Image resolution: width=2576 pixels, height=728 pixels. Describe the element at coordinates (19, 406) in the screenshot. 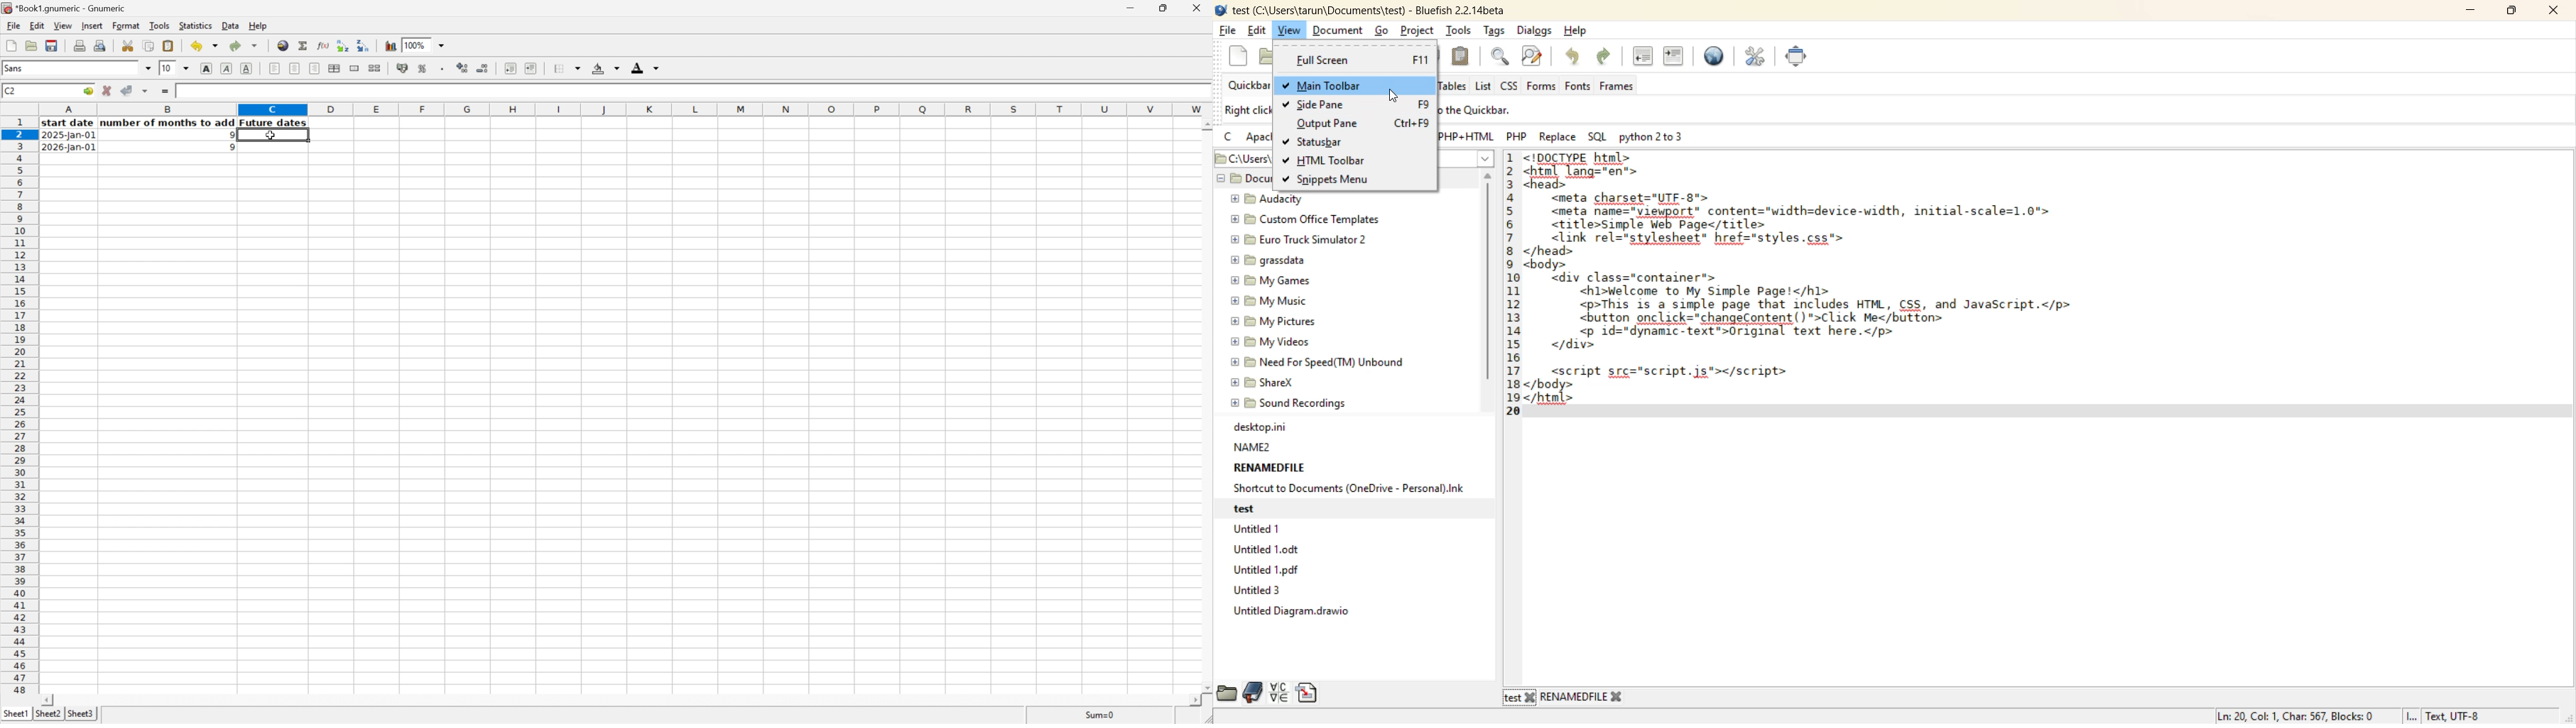

I see `Row numbers` at that location.